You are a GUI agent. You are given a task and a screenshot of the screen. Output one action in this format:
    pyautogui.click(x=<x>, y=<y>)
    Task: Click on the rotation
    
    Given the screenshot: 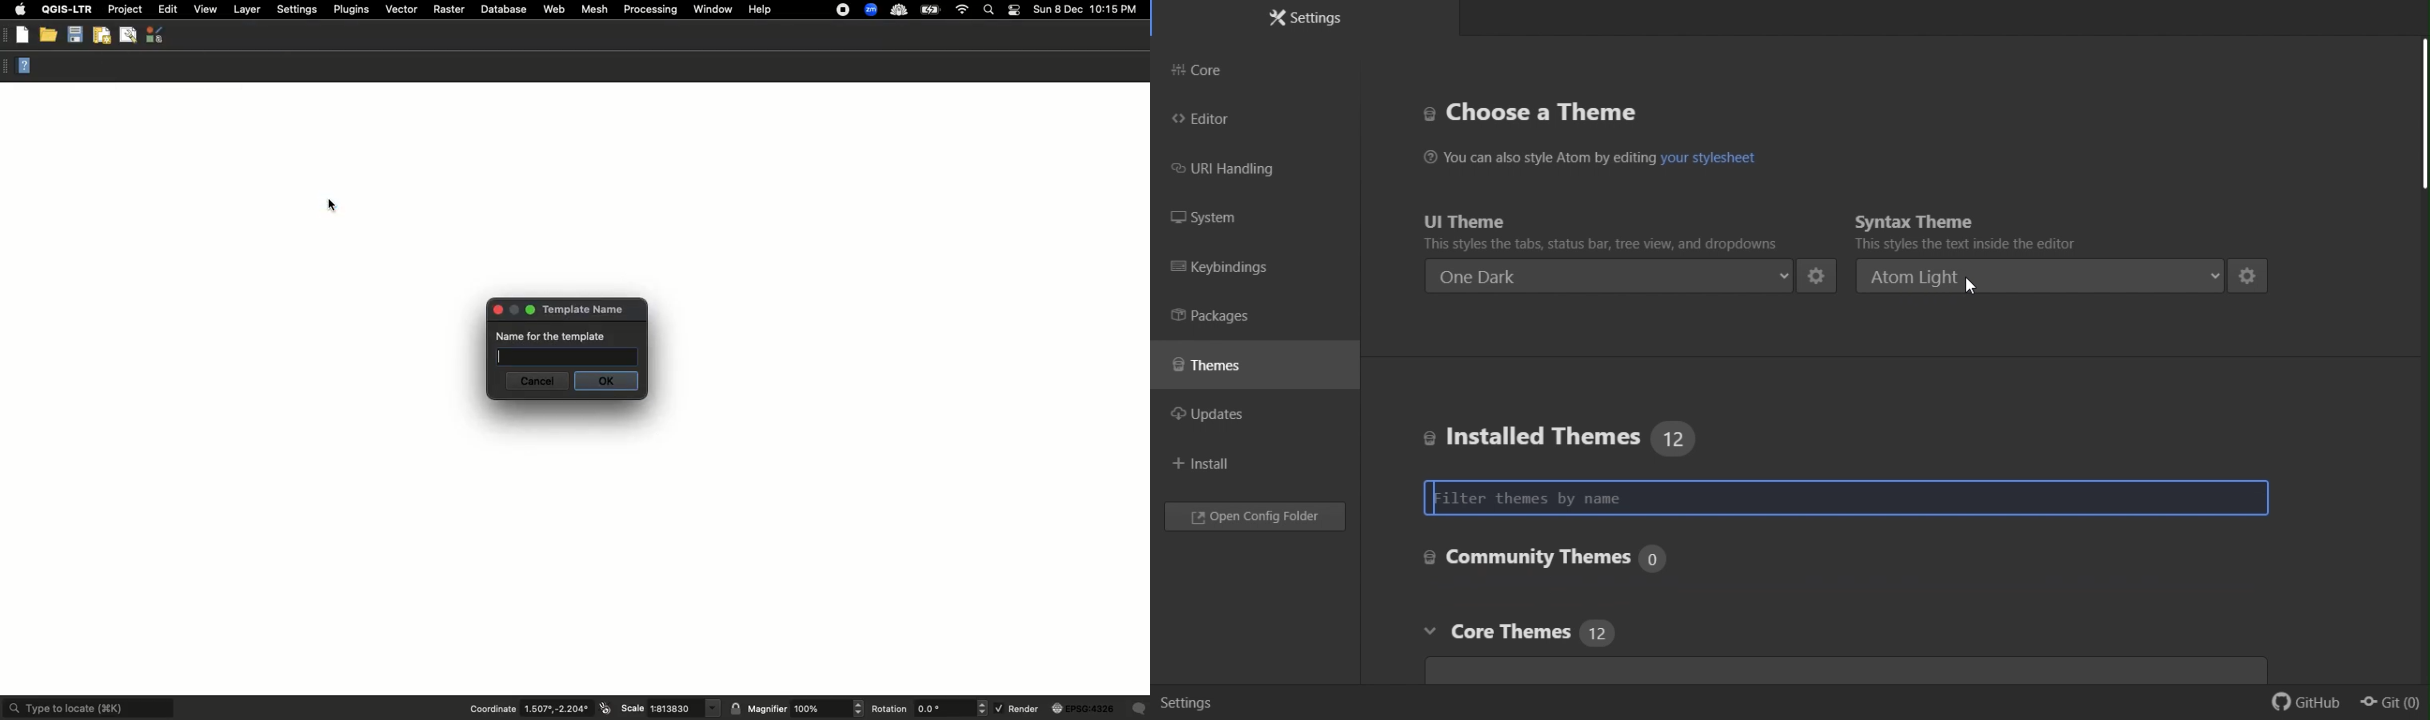 What is the action you would take?
    pyautogui.click(x=953, y=708)
    